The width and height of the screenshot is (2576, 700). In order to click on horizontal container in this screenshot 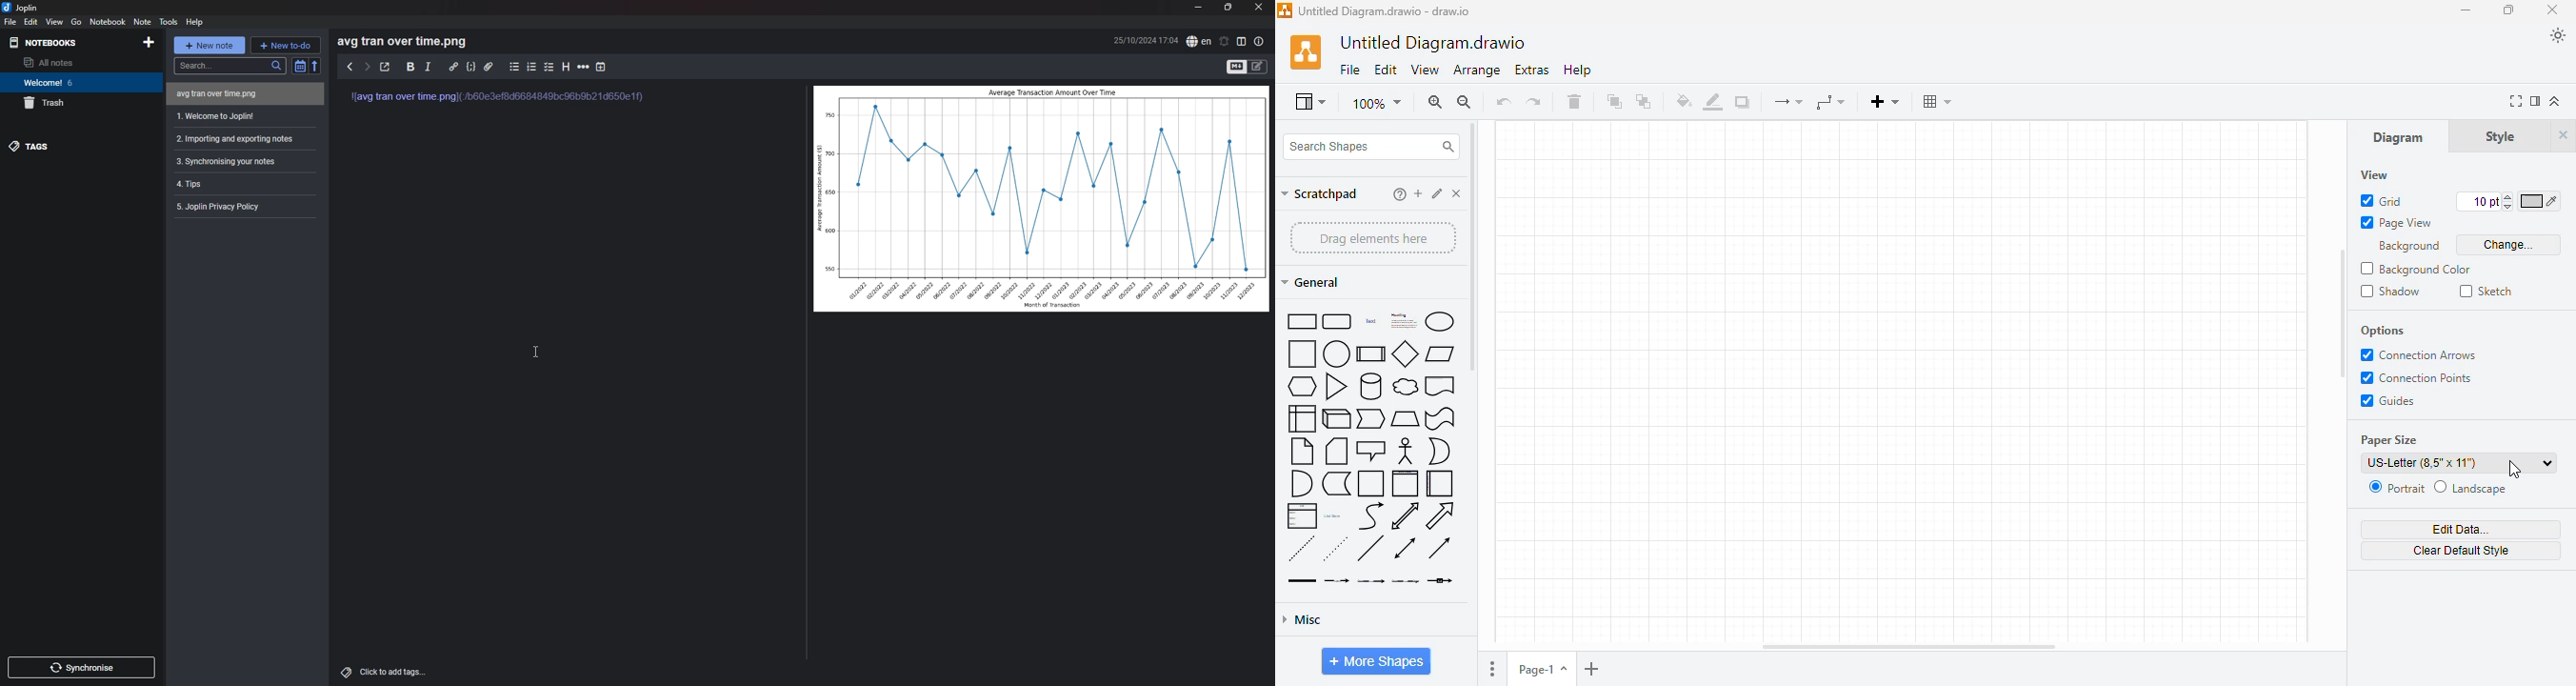, I will do `click(1439, 484)`.